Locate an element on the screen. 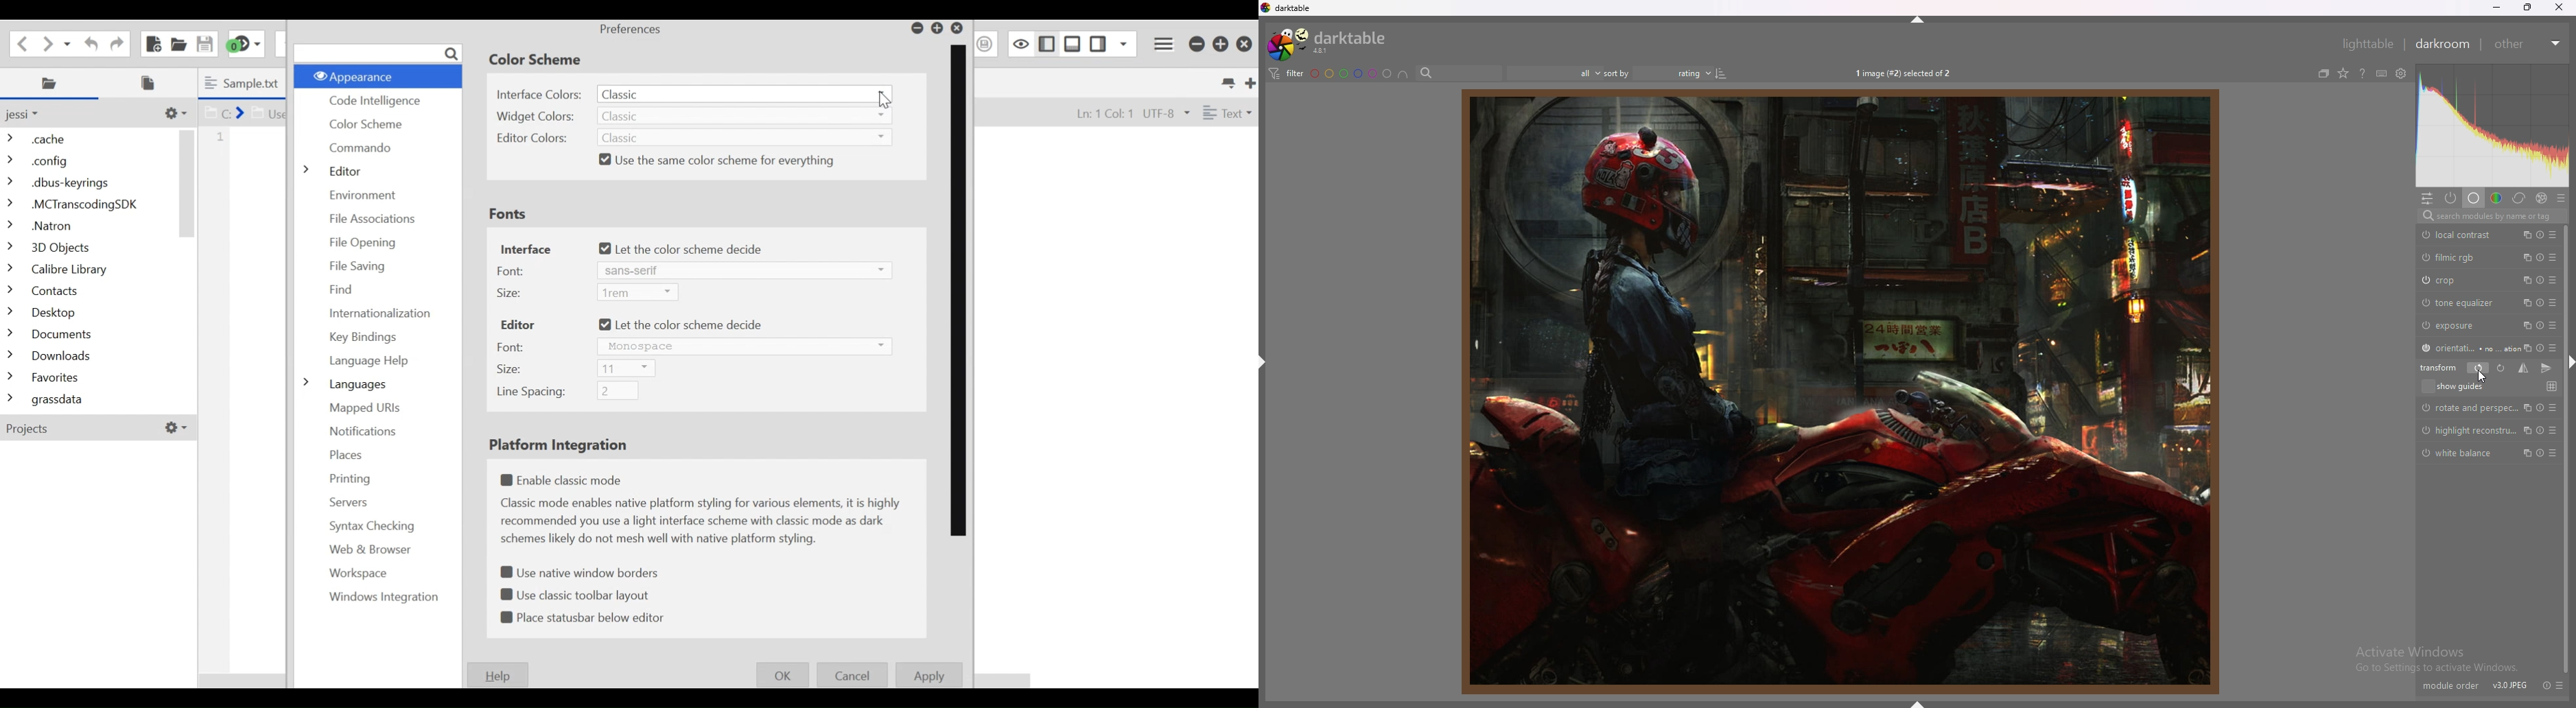 Image resolution: width=2576 pixels, height=728 pixels.  is located at coordinates (8980, 2800).